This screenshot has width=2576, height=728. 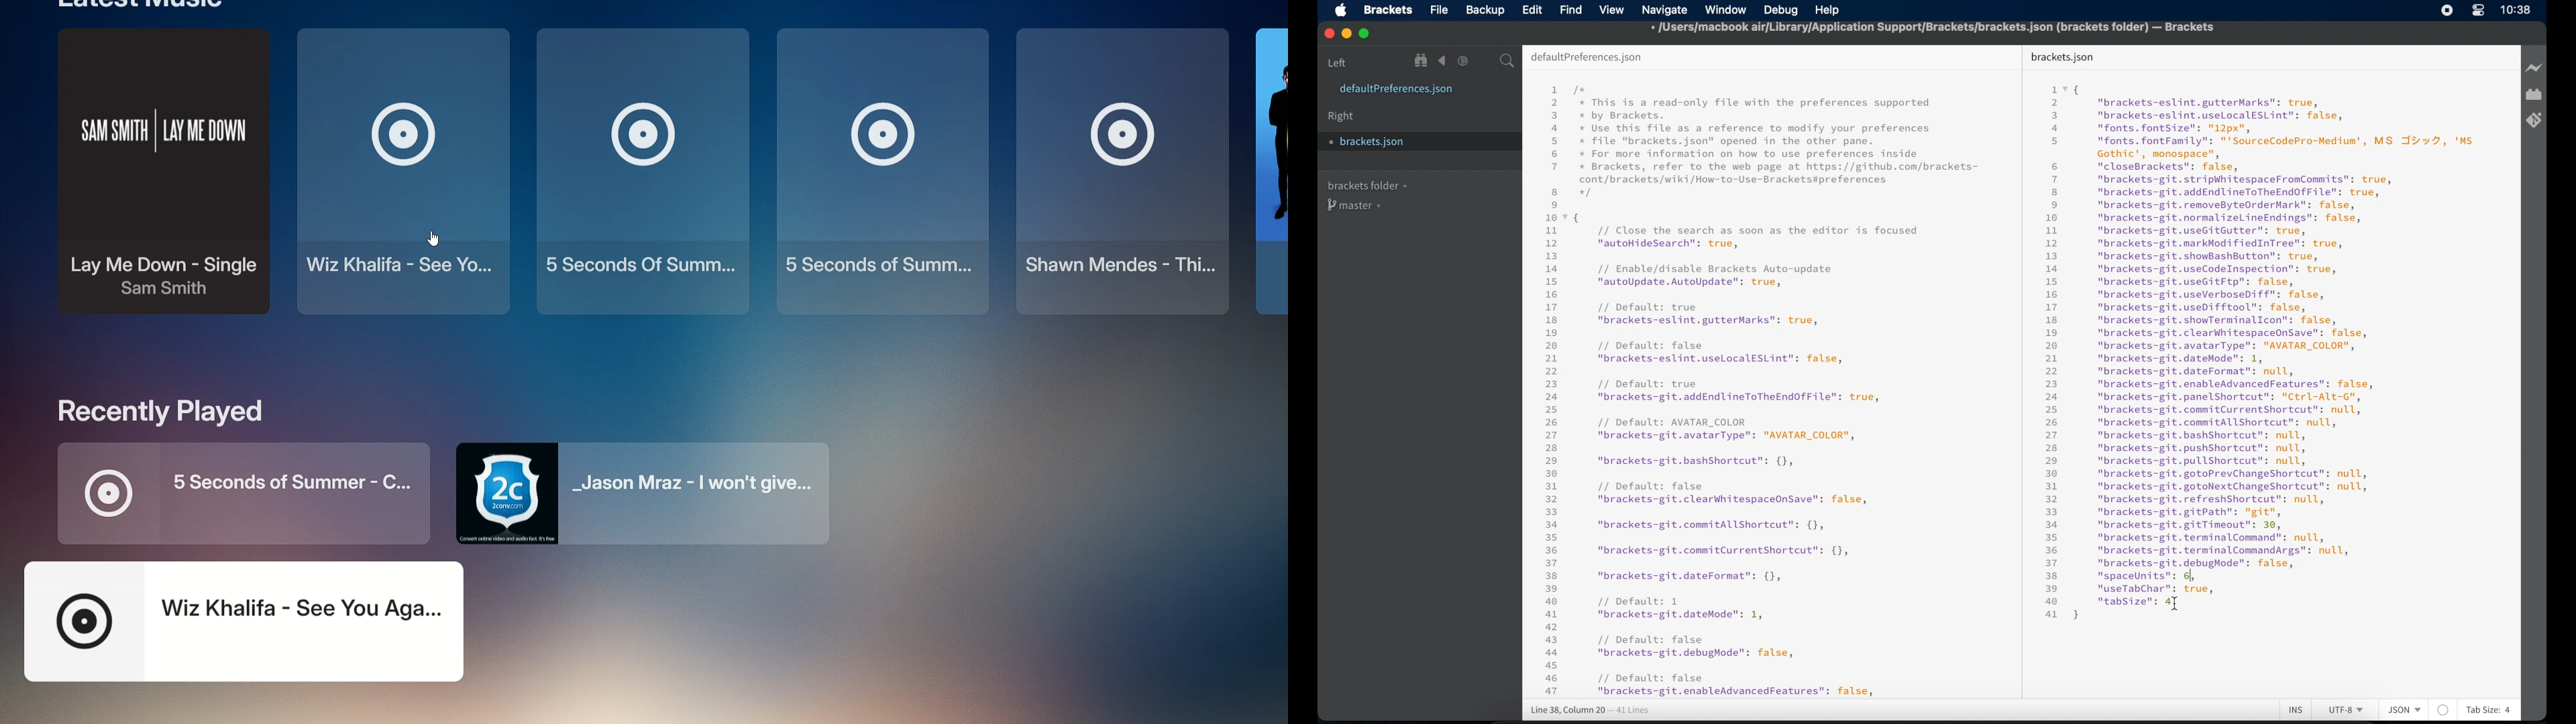 I want to click on search bar, so click(x=1507, y=62).